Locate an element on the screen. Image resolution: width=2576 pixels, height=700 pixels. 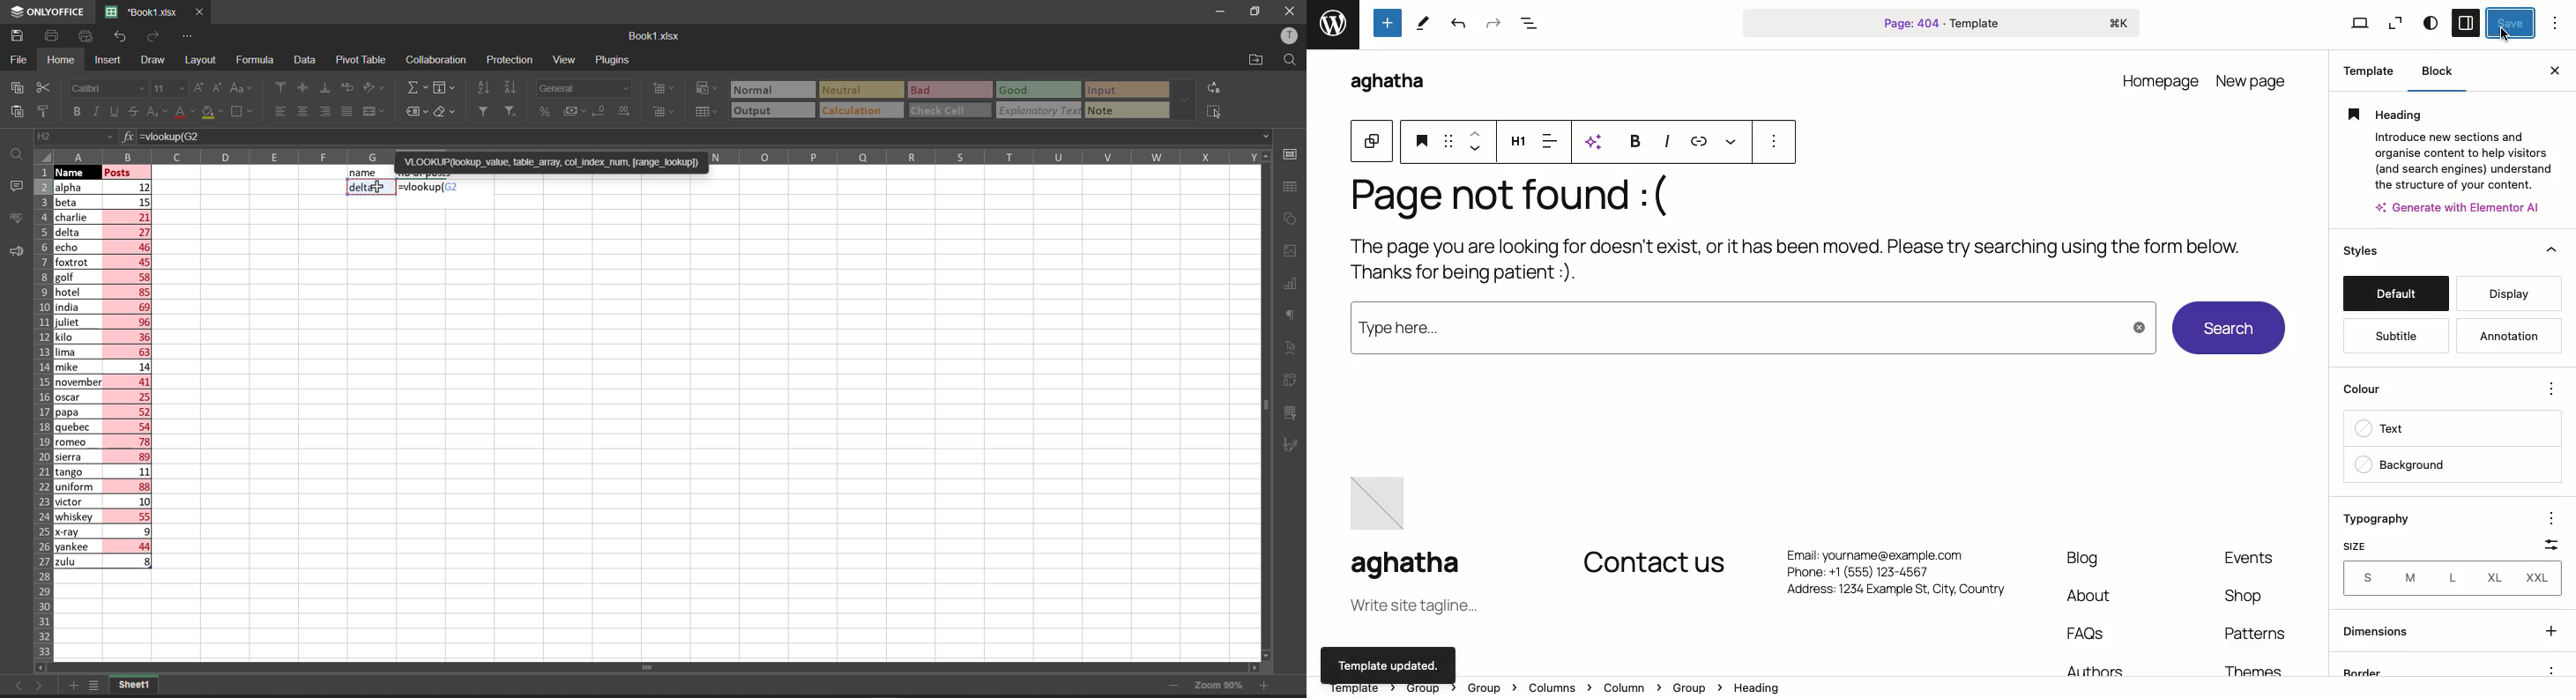
table settings is located at coordinates (1294, 187).